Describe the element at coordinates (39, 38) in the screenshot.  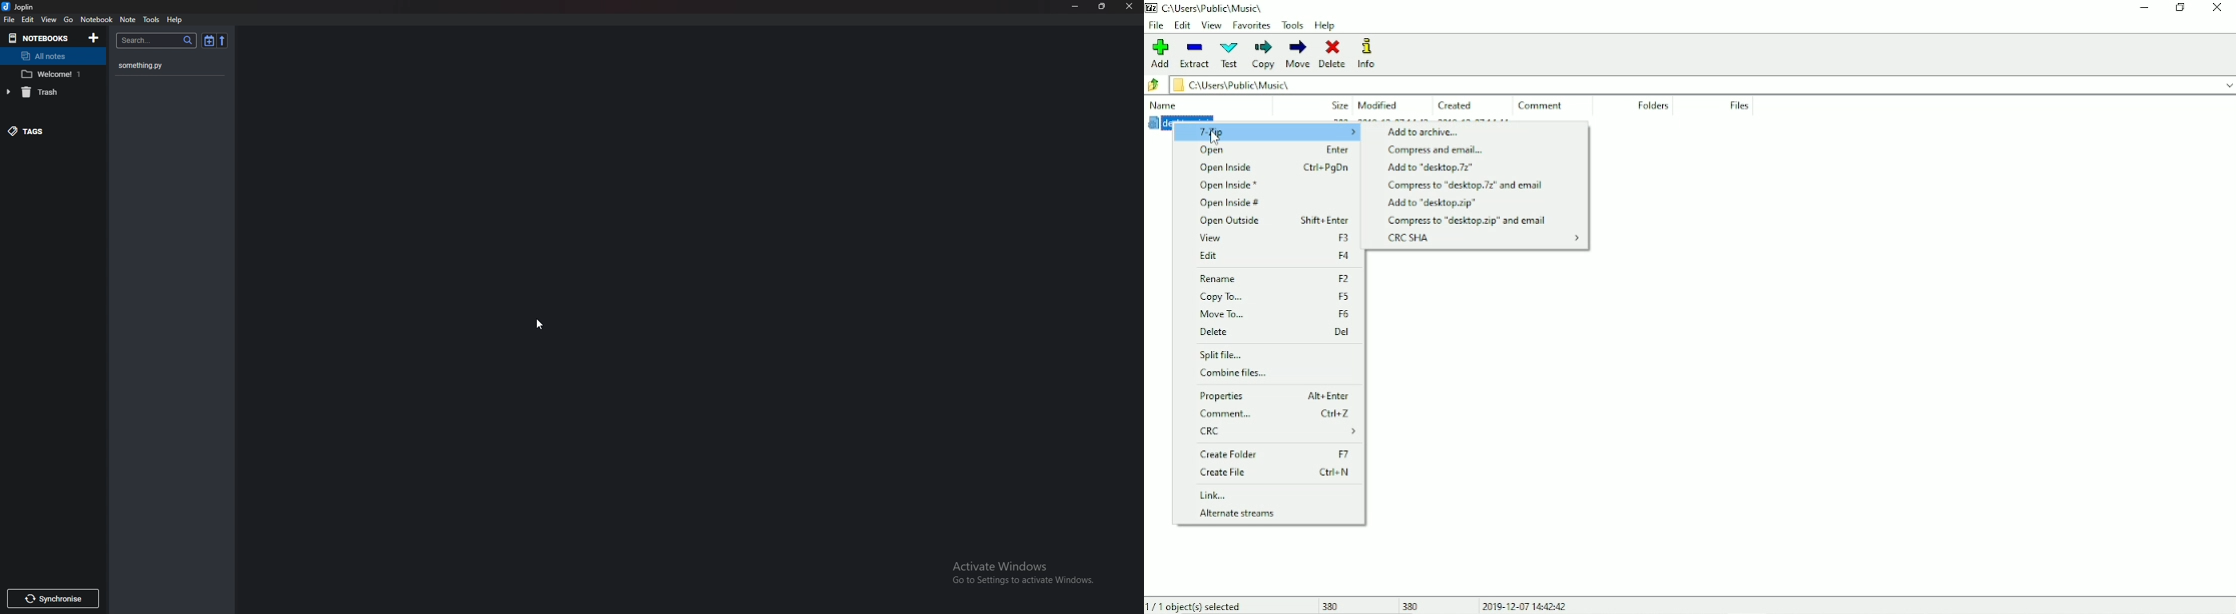
I see `Notebooks` at that location.